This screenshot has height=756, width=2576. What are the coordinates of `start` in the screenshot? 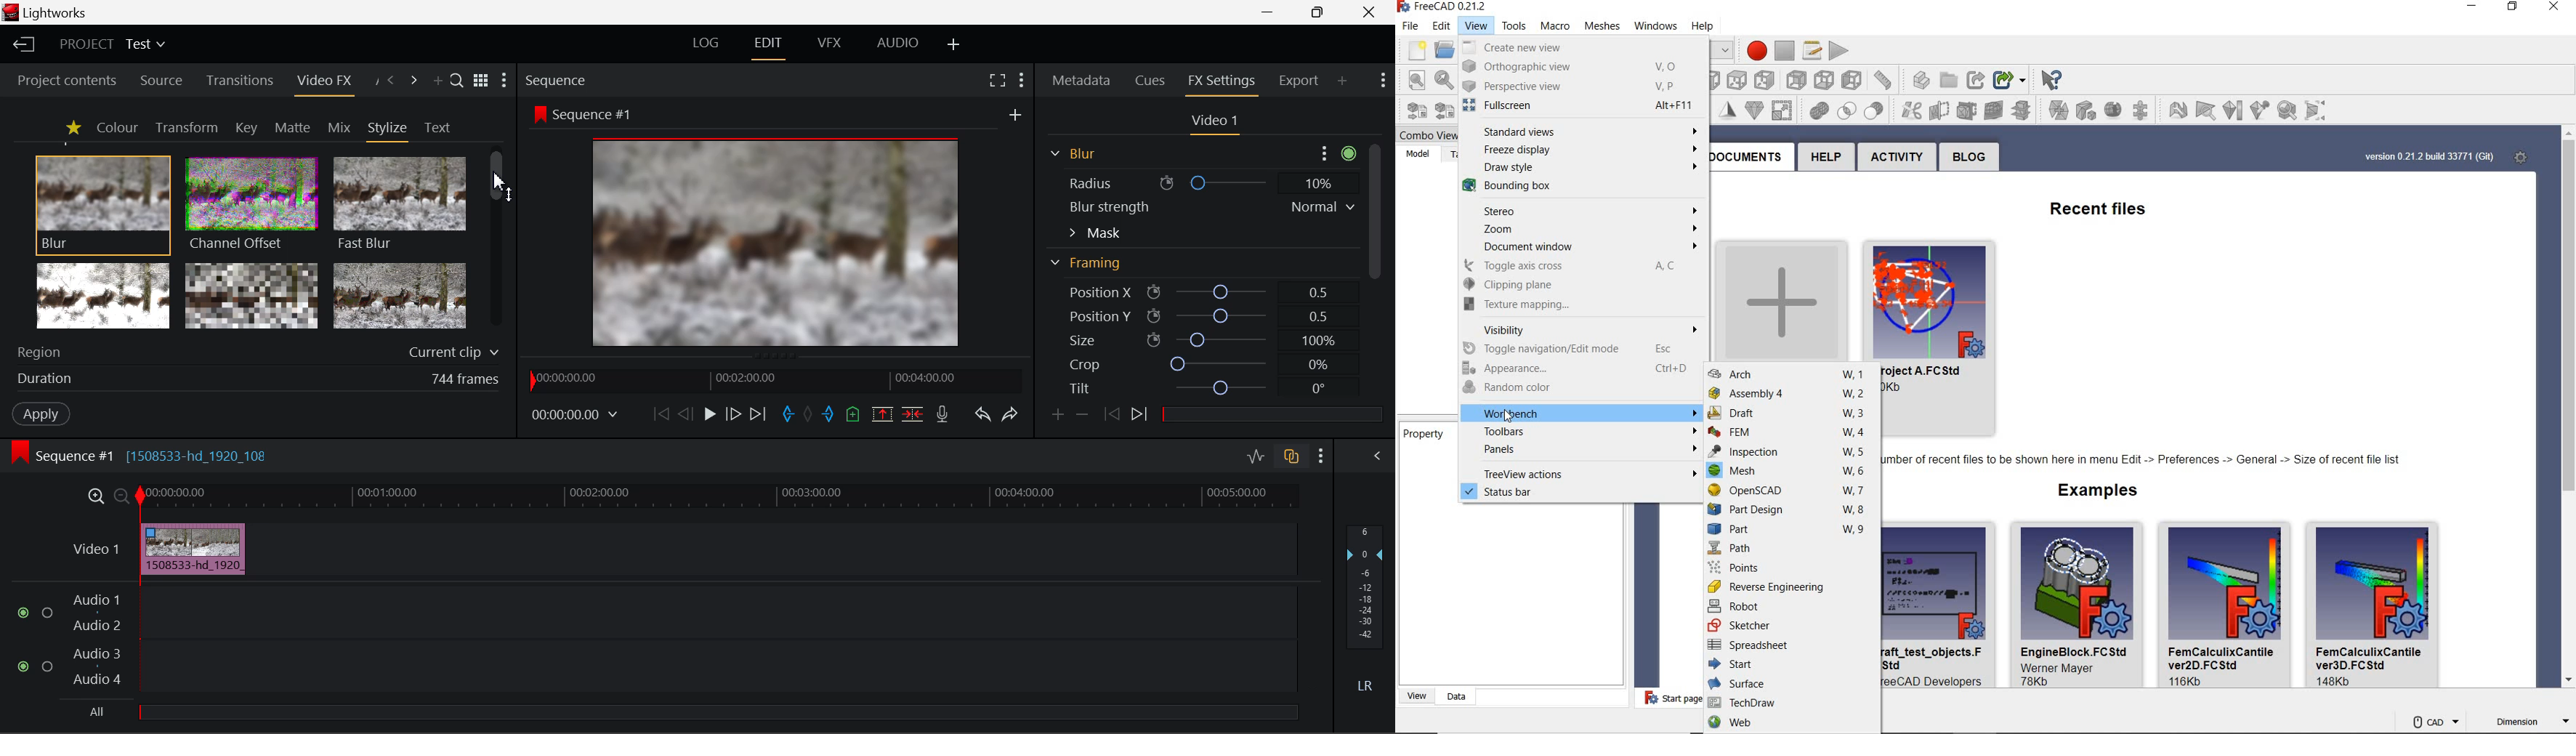 It's located at (1792, 665).